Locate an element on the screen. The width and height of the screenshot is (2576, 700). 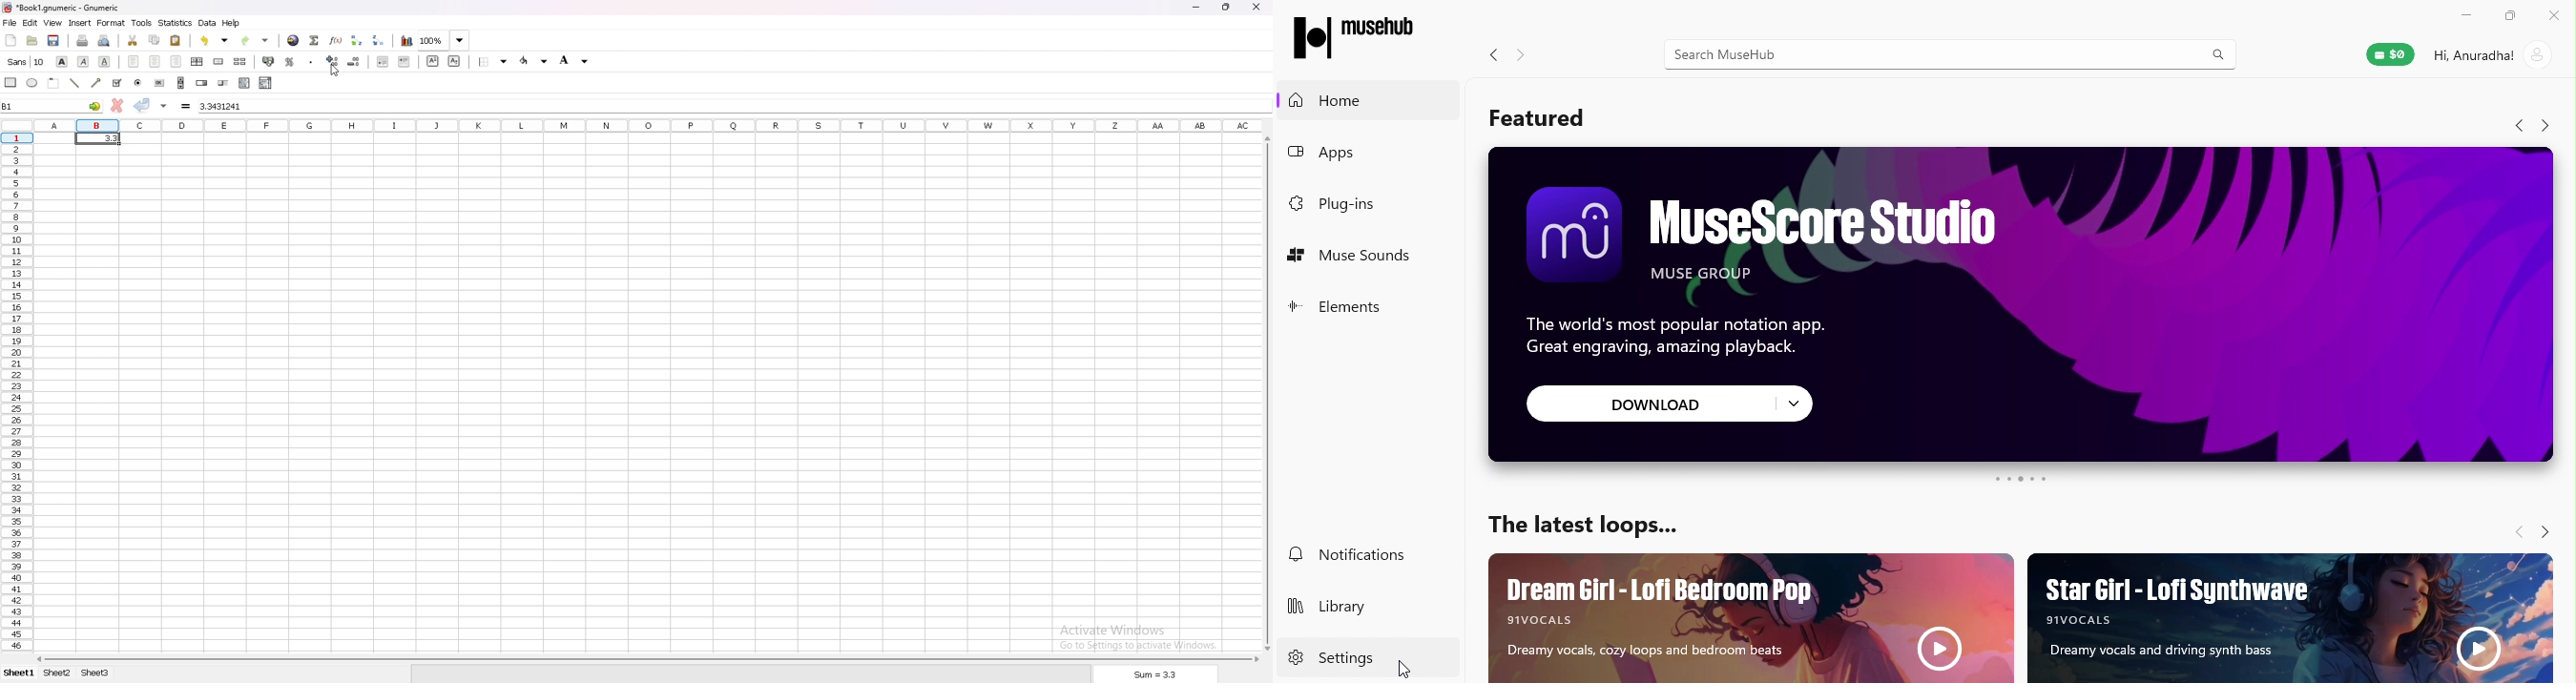
Elements is located at coordinates (1348, 307).